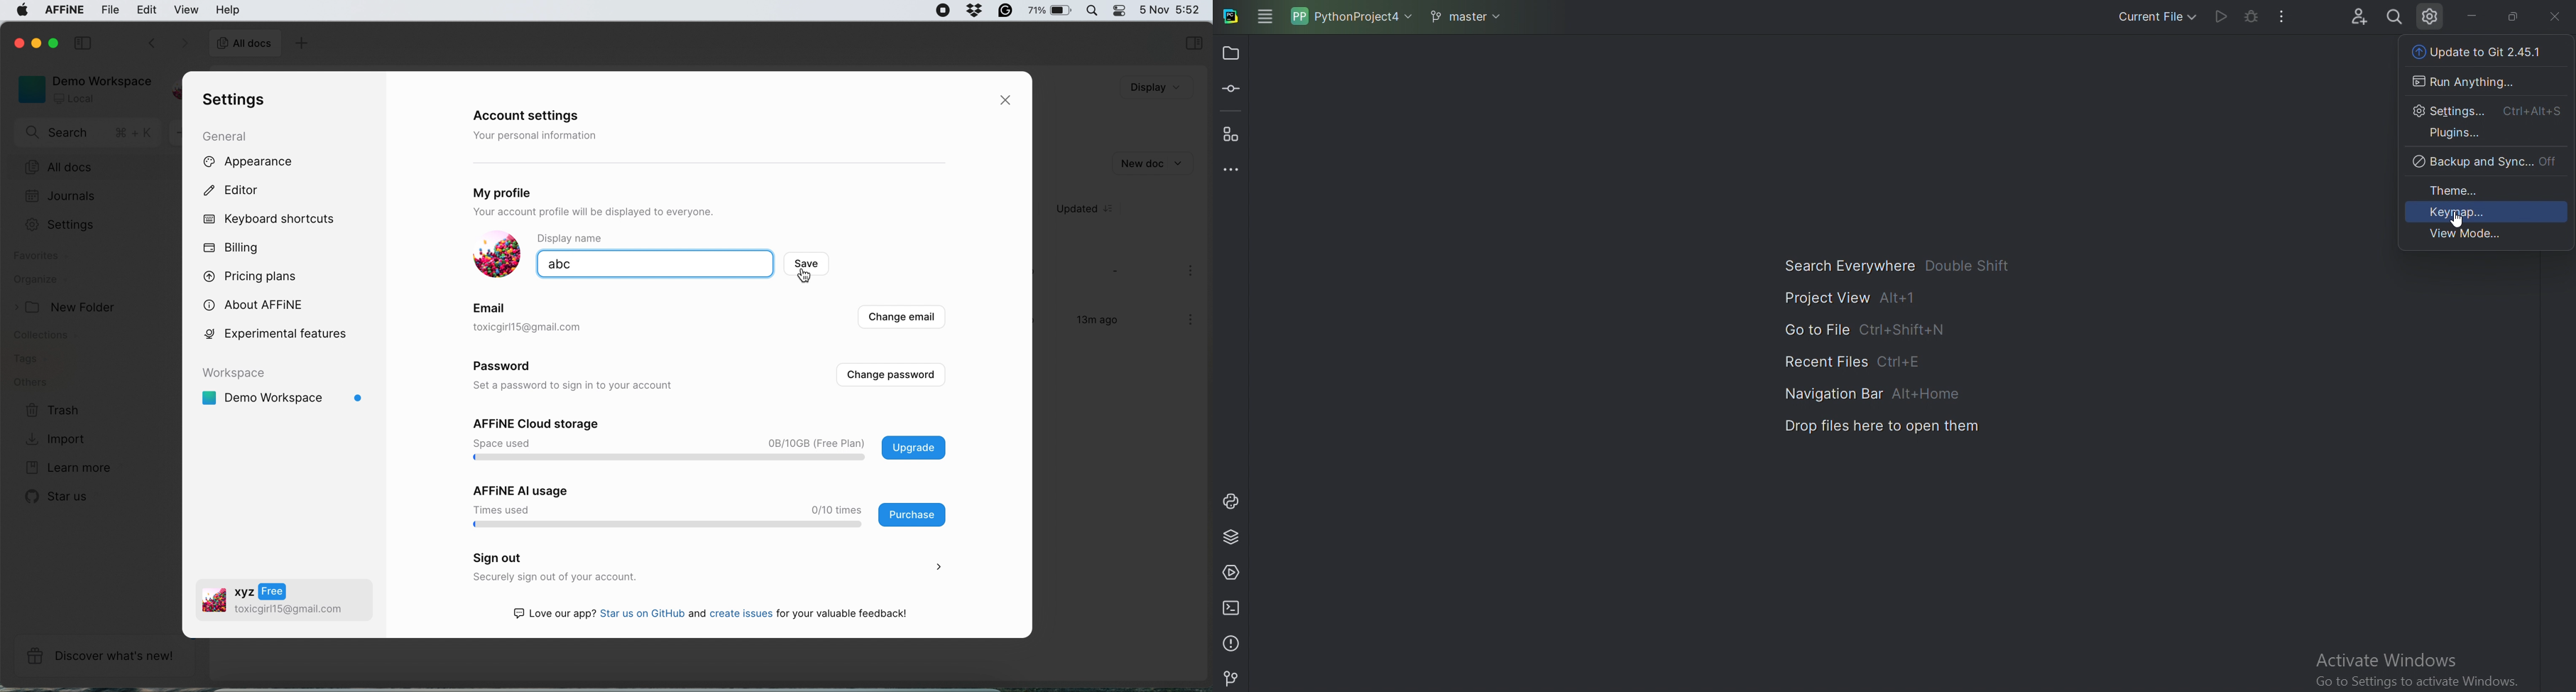 This screenshot has height=700, width=2576. What do you see at coordinates (1090, 10) in the screenshot?
I see `spotlight search` at bounding box center [1090, 10].